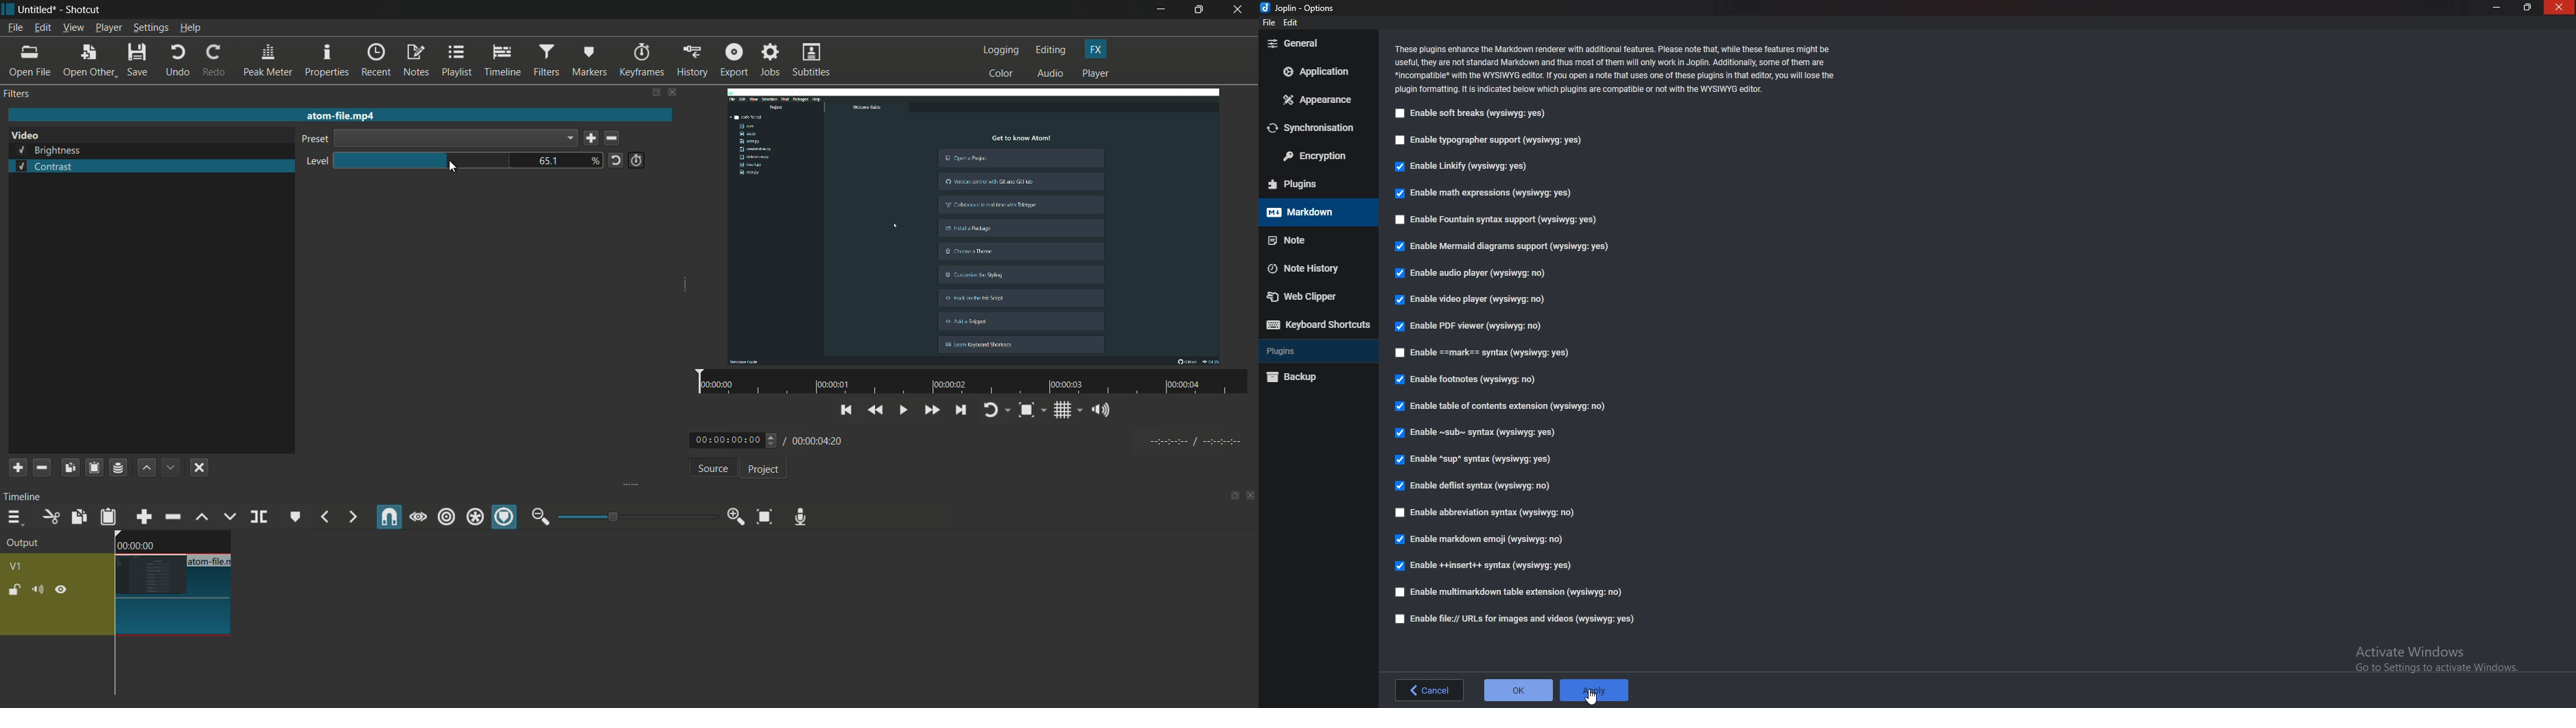 The image size is (2576, 728). Describe the element at coordinates (1431, 689) in the screenshot. I see `back` at that location.